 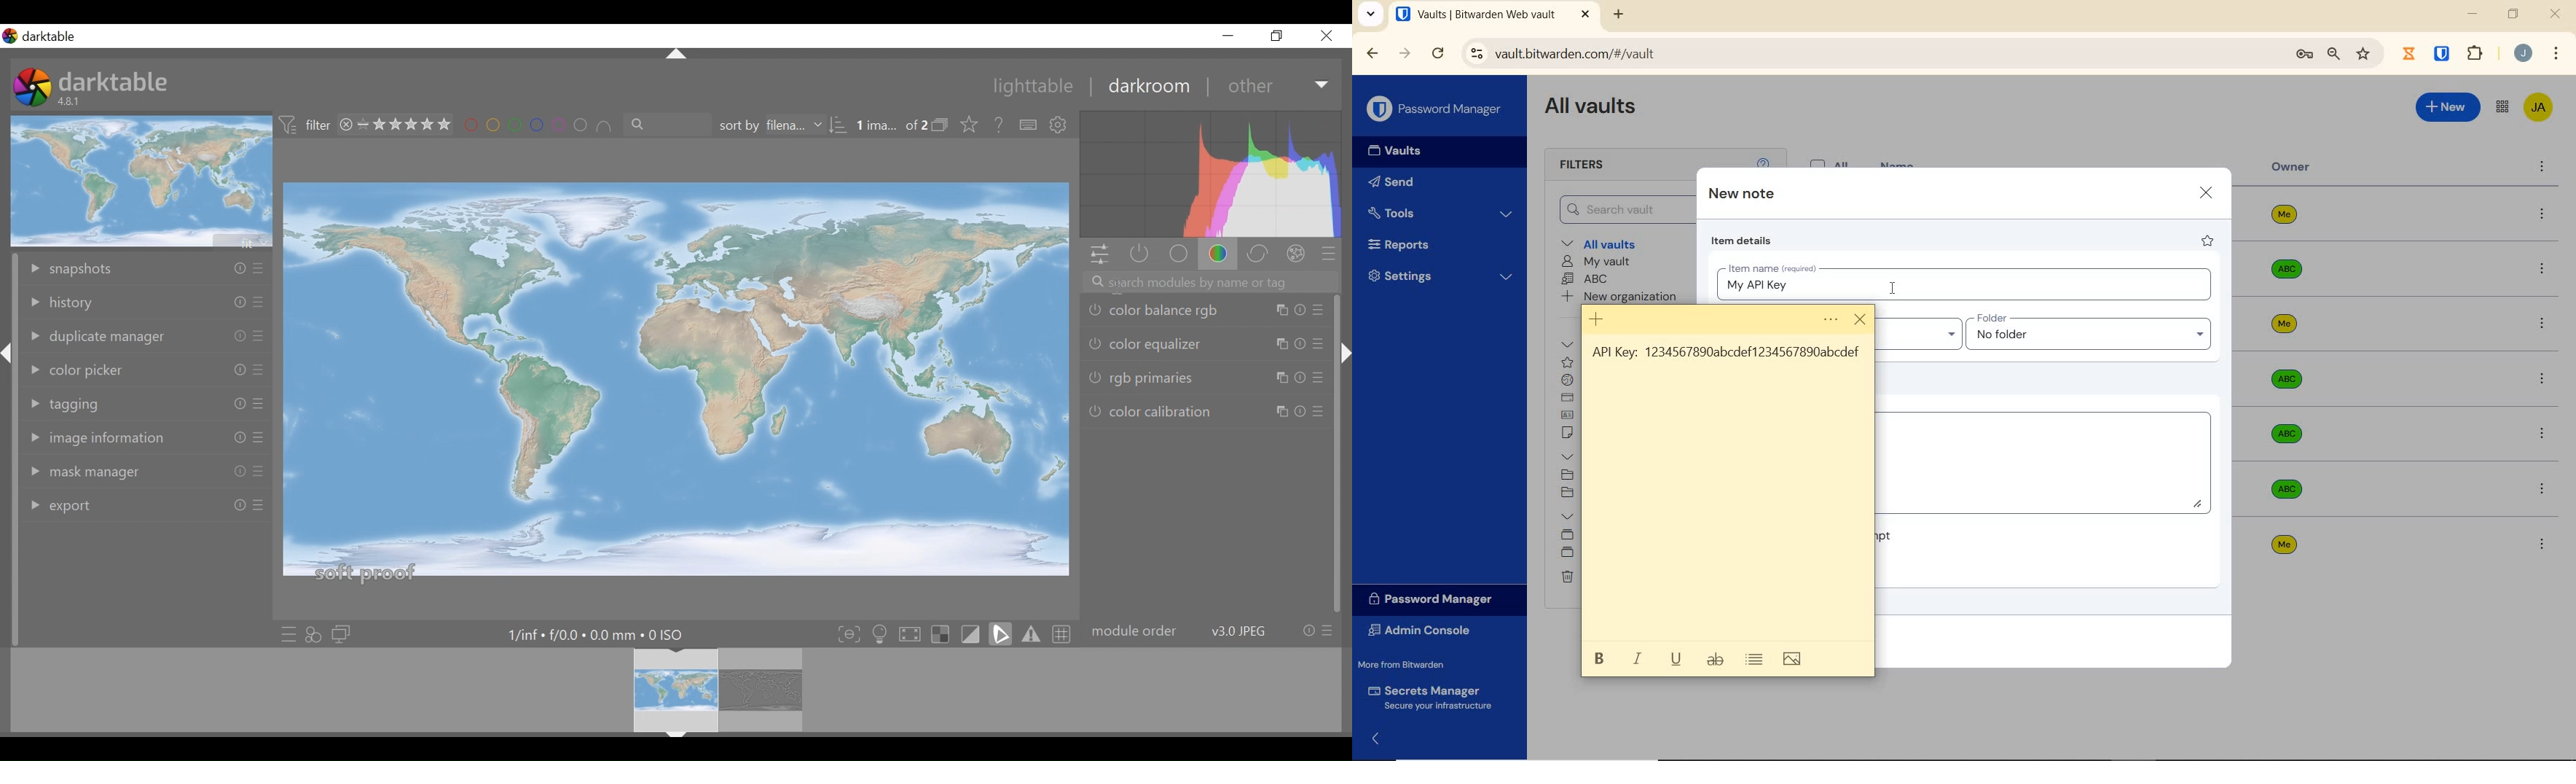 I want to click on display a second darkroom image window, so click(x=344, y=634).